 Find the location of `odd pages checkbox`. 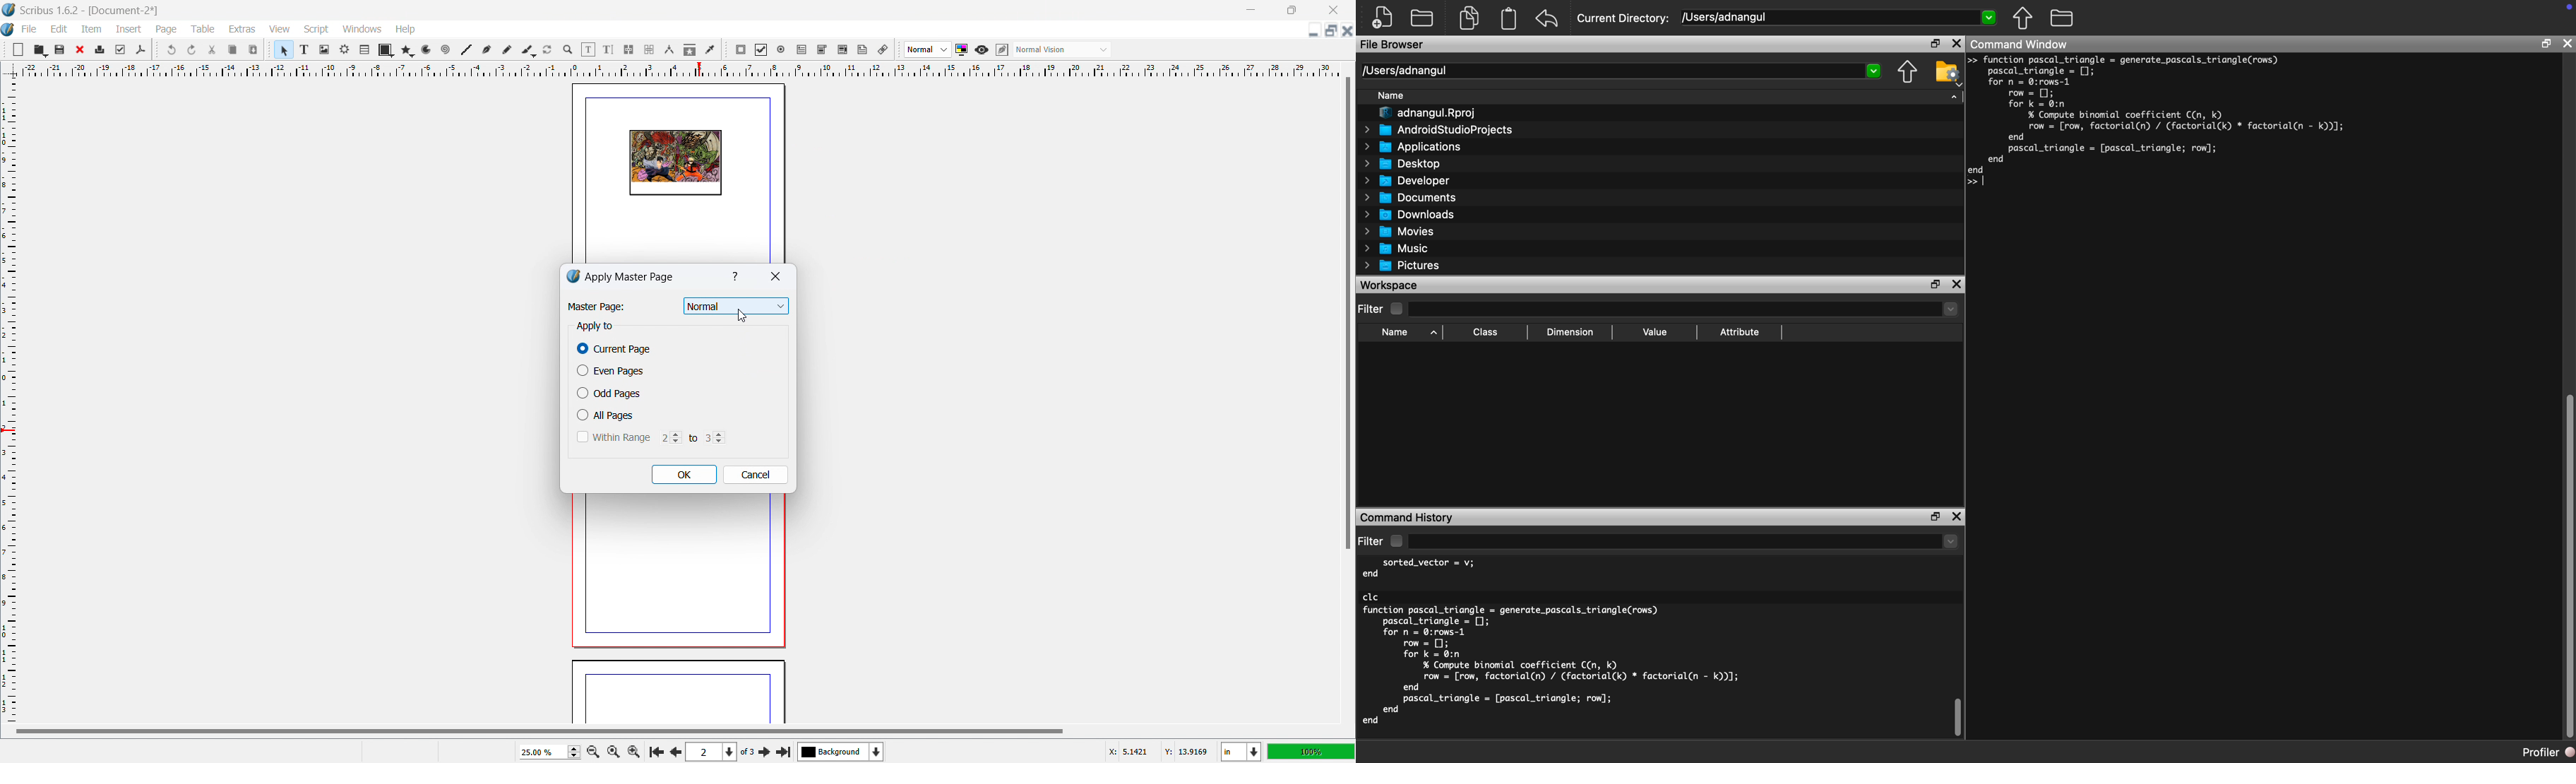

odd pages checkbox is located at coordinates (609, 393).